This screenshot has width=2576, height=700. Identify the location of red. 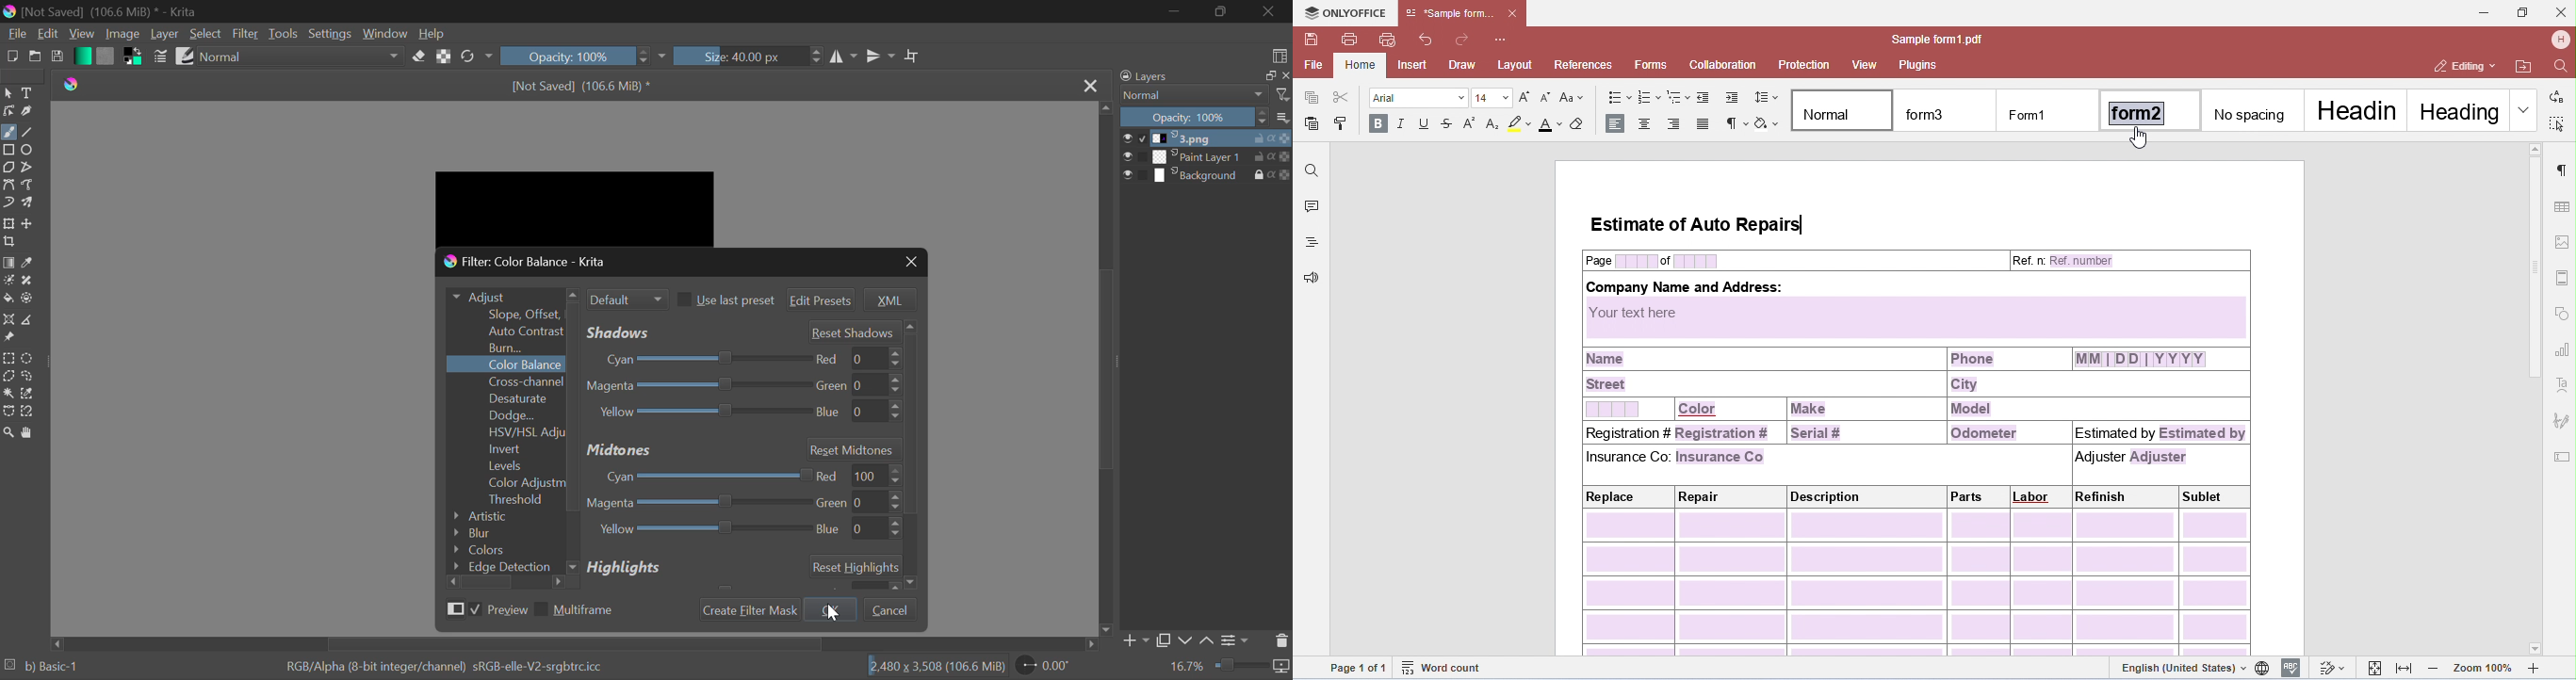
(855, 358).